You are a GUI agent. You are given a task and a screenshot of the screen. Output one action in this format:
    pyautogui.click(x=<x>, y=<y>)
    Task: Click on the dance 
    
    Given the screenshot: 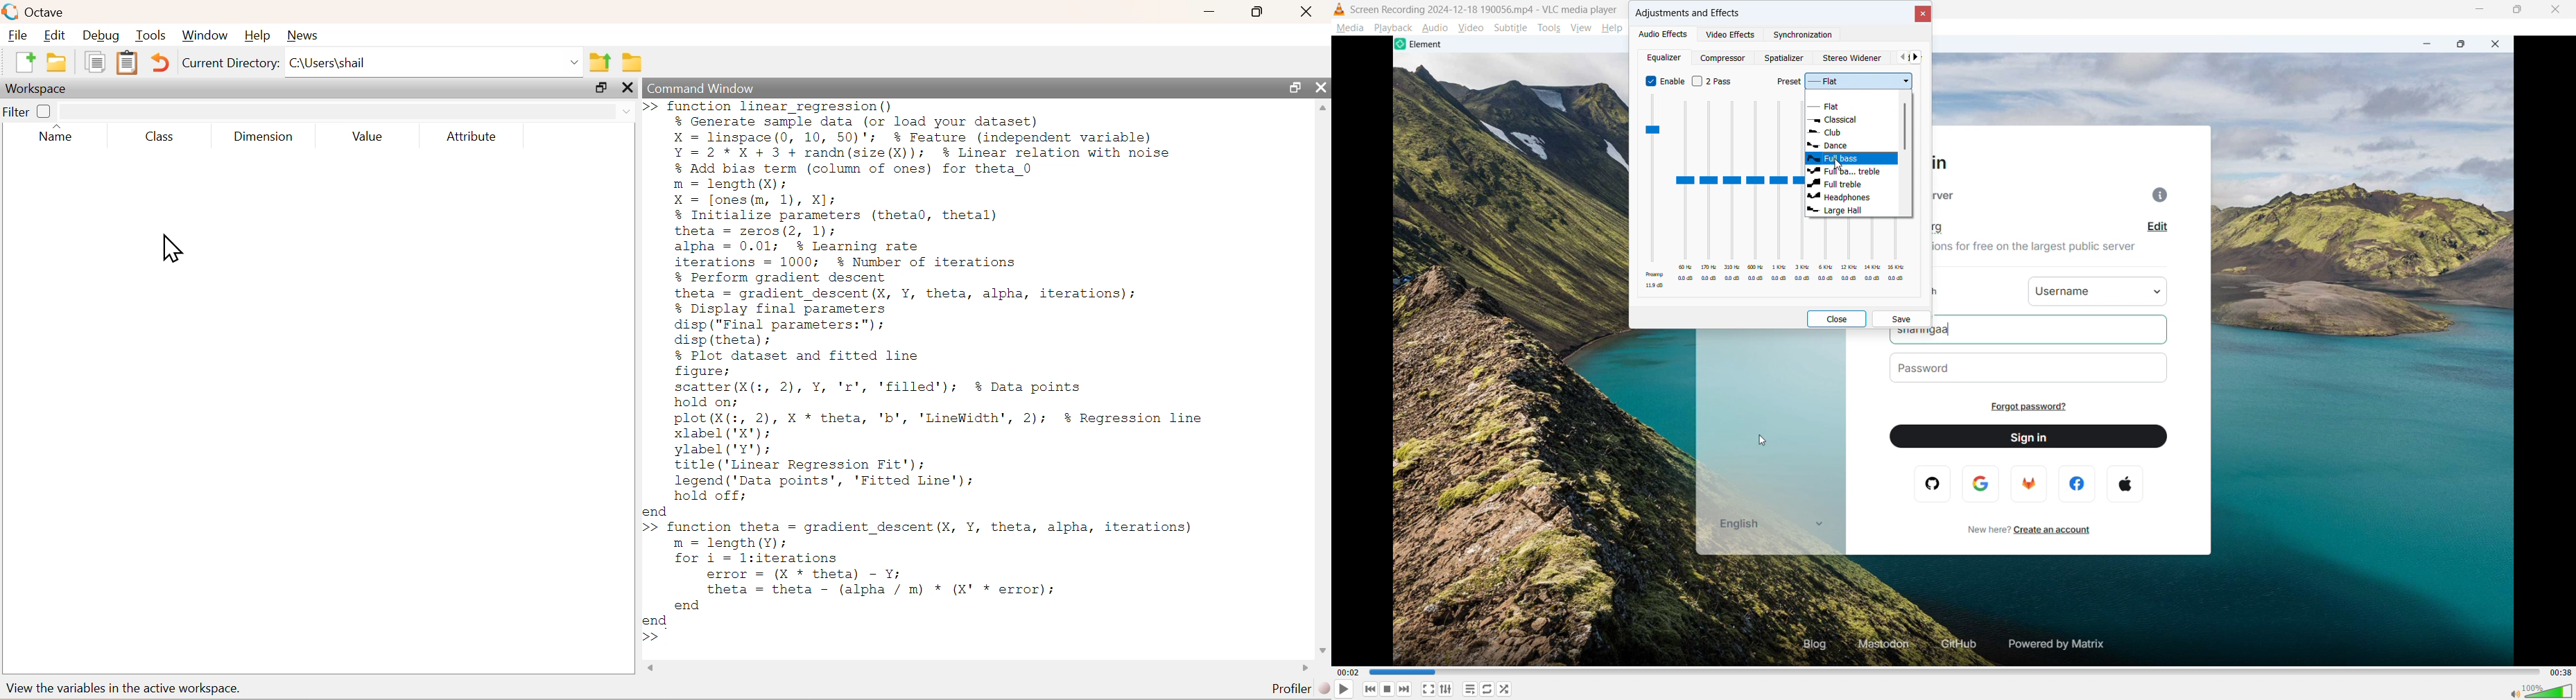 What is the action you would take?
    pyautogui.click(x=1845, y=144)
    